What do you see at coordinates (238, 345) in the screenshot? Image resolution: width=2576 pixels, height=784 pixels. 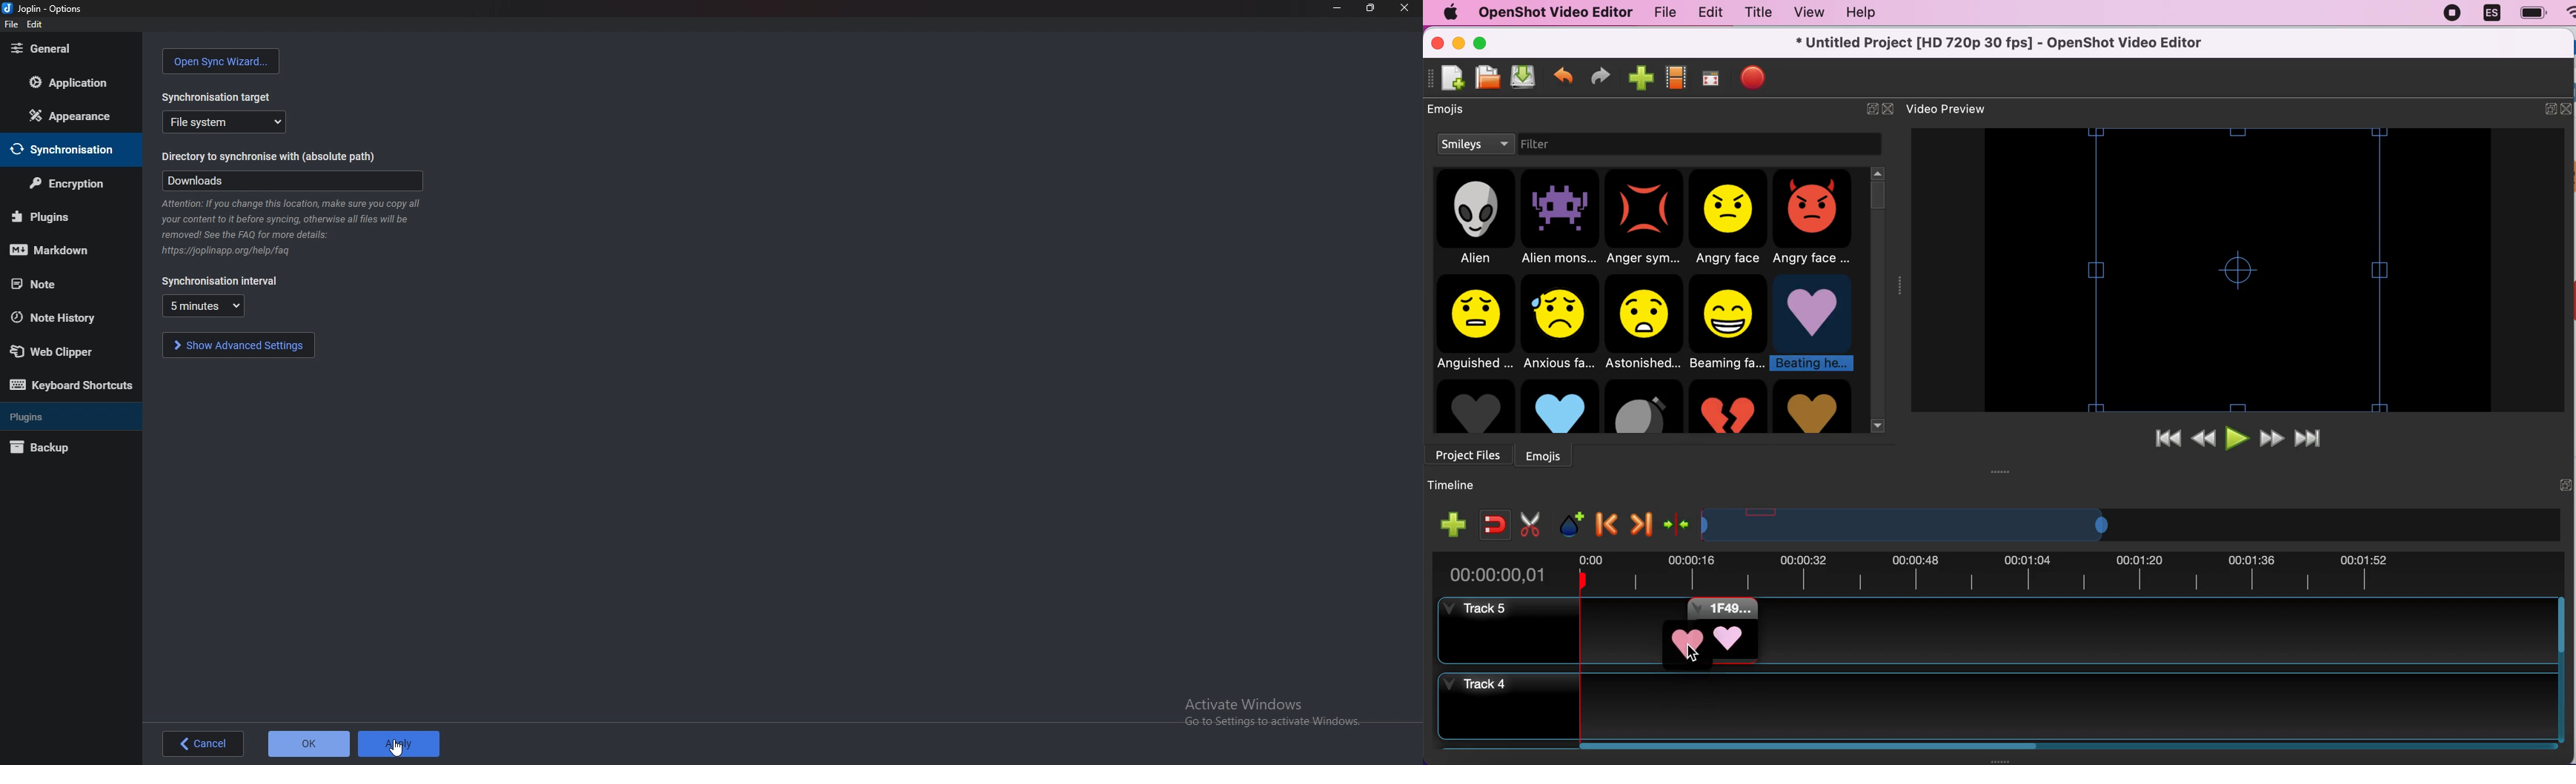 I see `Show advanced settings` at bounding box center [238, 345].